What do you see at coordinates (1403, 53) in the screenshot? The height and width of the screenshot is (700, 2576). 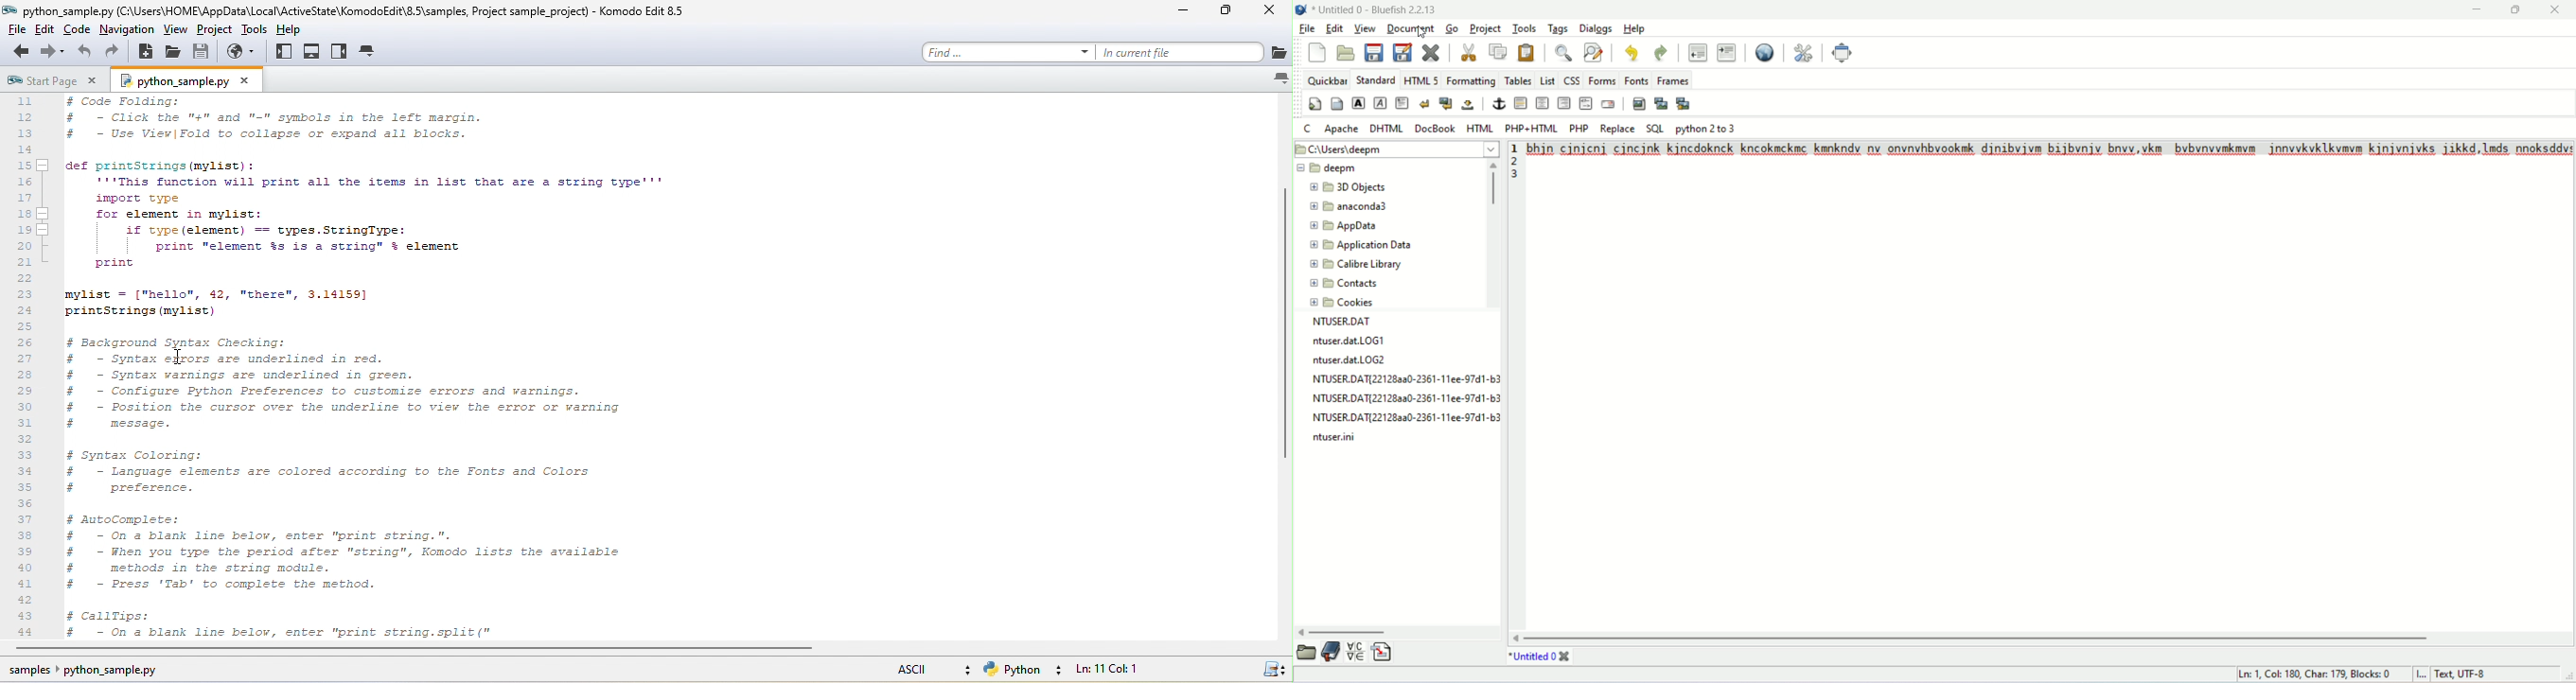 I see `save file as` at bounding box center [1403, 53].